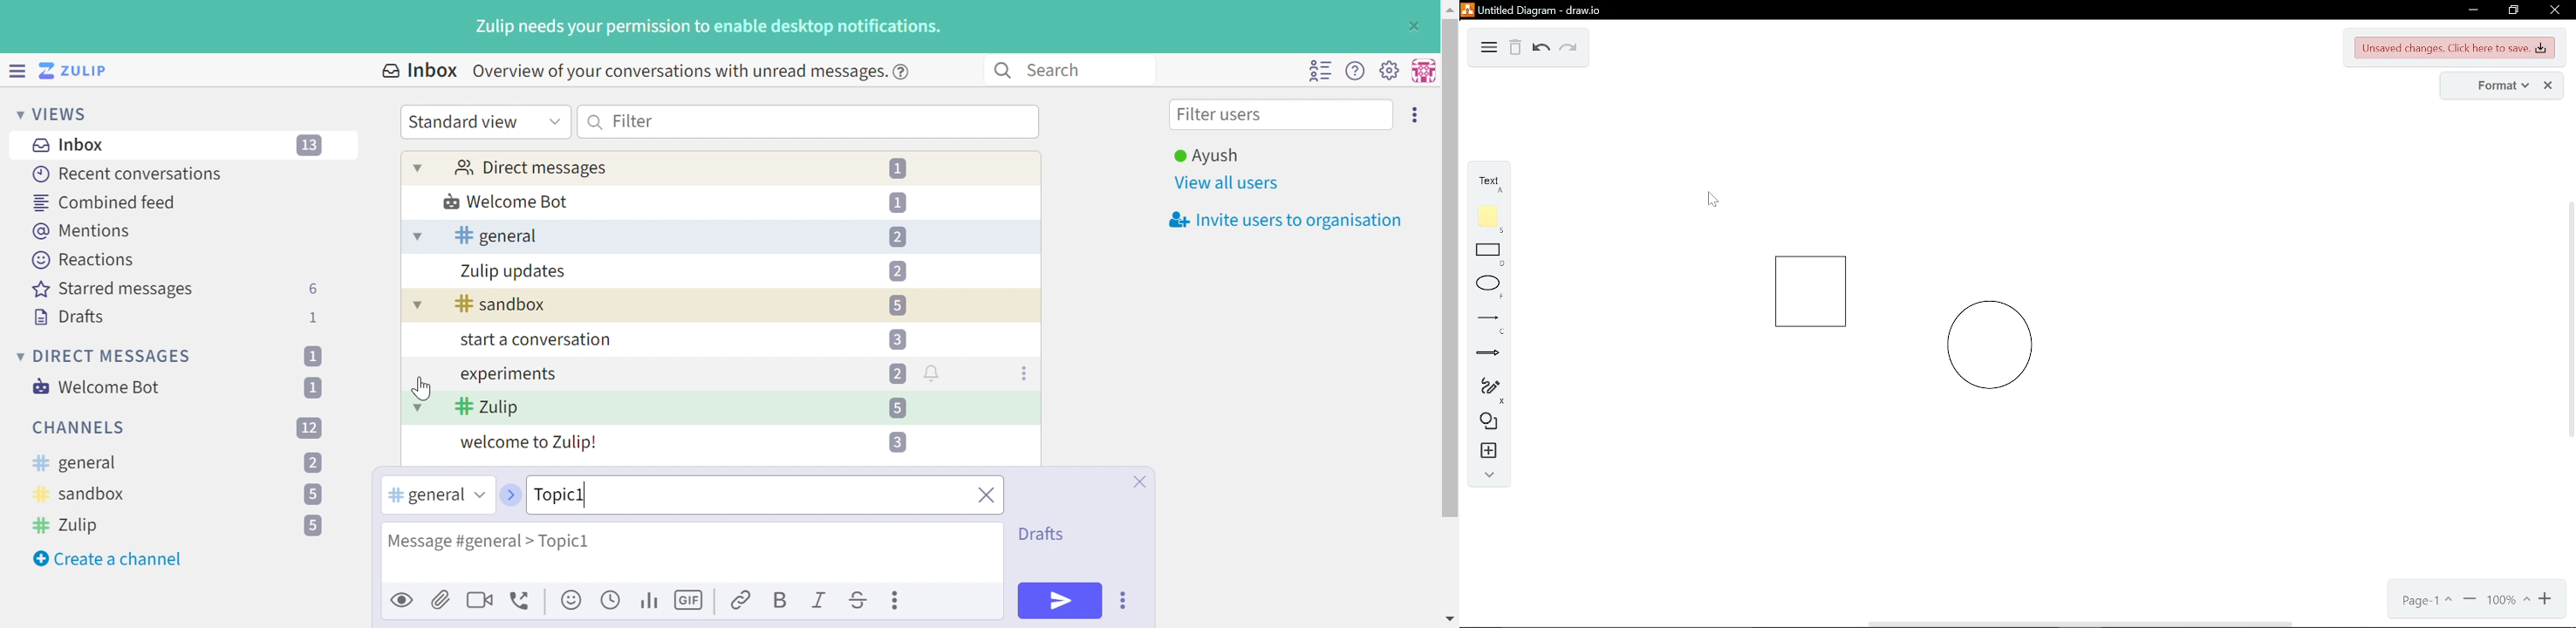 This screenshot has width=2576, height=644. What do you see at coordinates (1046, 532) in the screenshot?
I see `Drafts` at bounding box center [1046, 532].